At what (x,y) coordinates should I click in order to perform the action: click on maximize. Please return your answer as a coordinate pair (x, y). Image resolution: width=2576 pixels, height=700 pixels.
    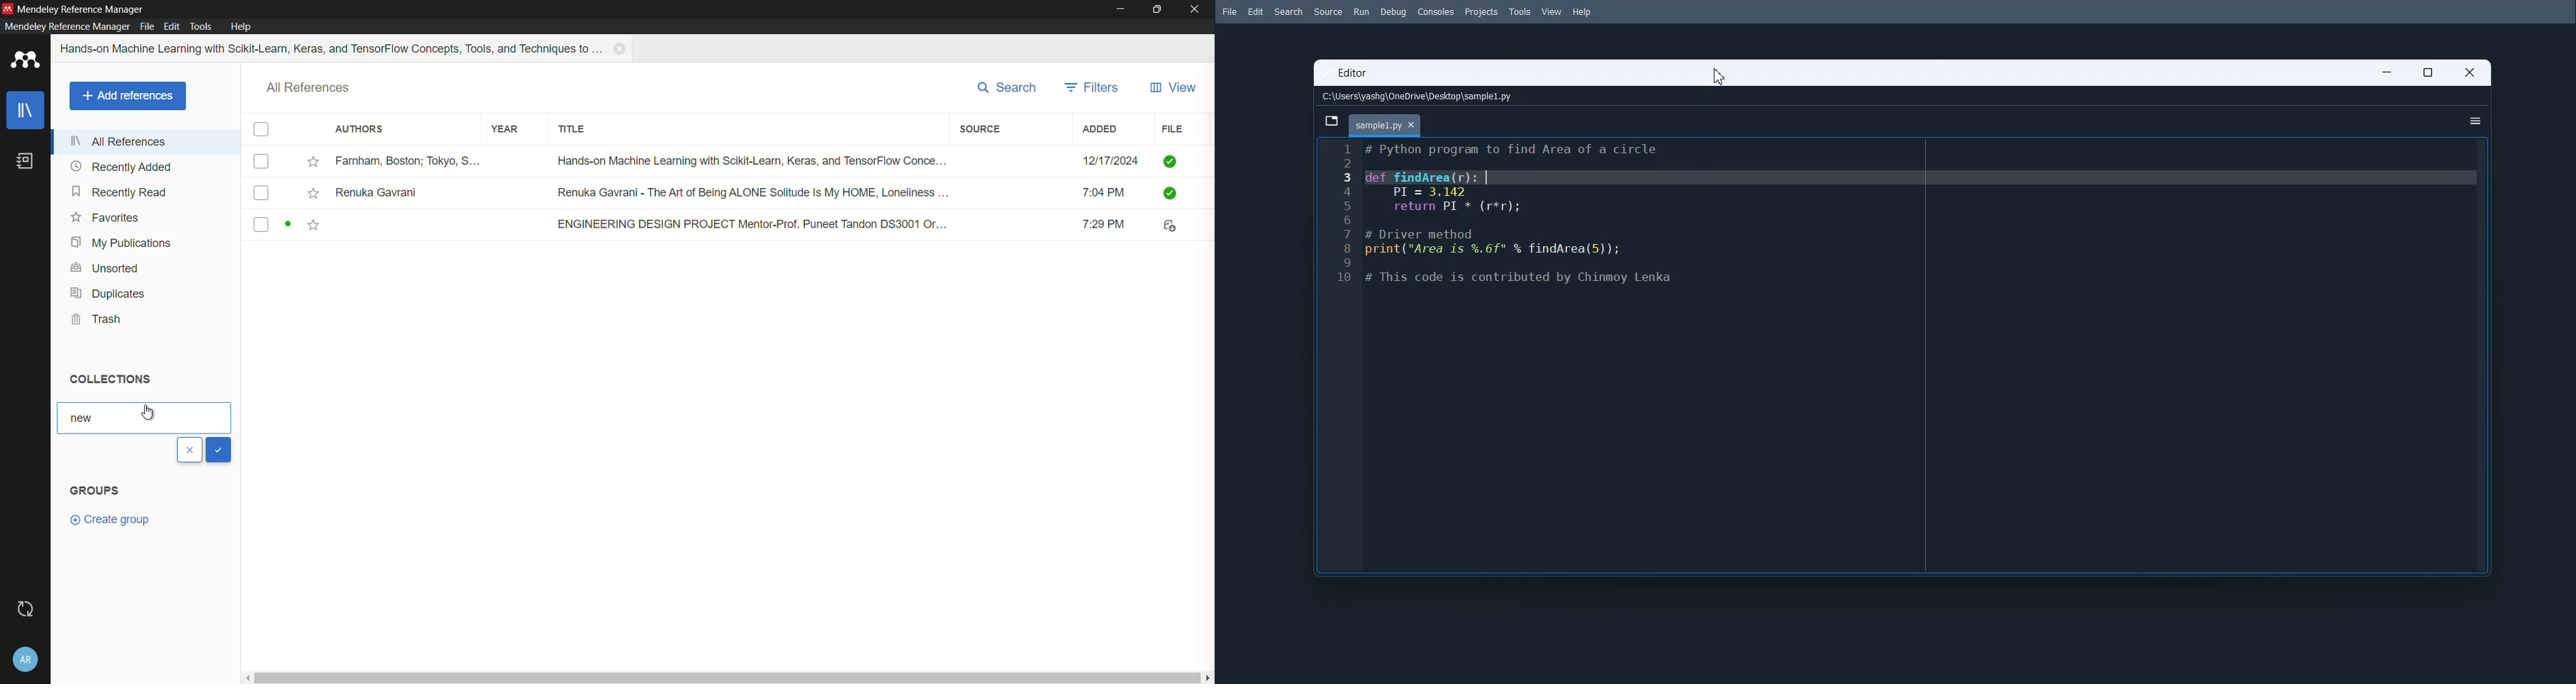
    Looking at the image, I should click on (1161, 10).